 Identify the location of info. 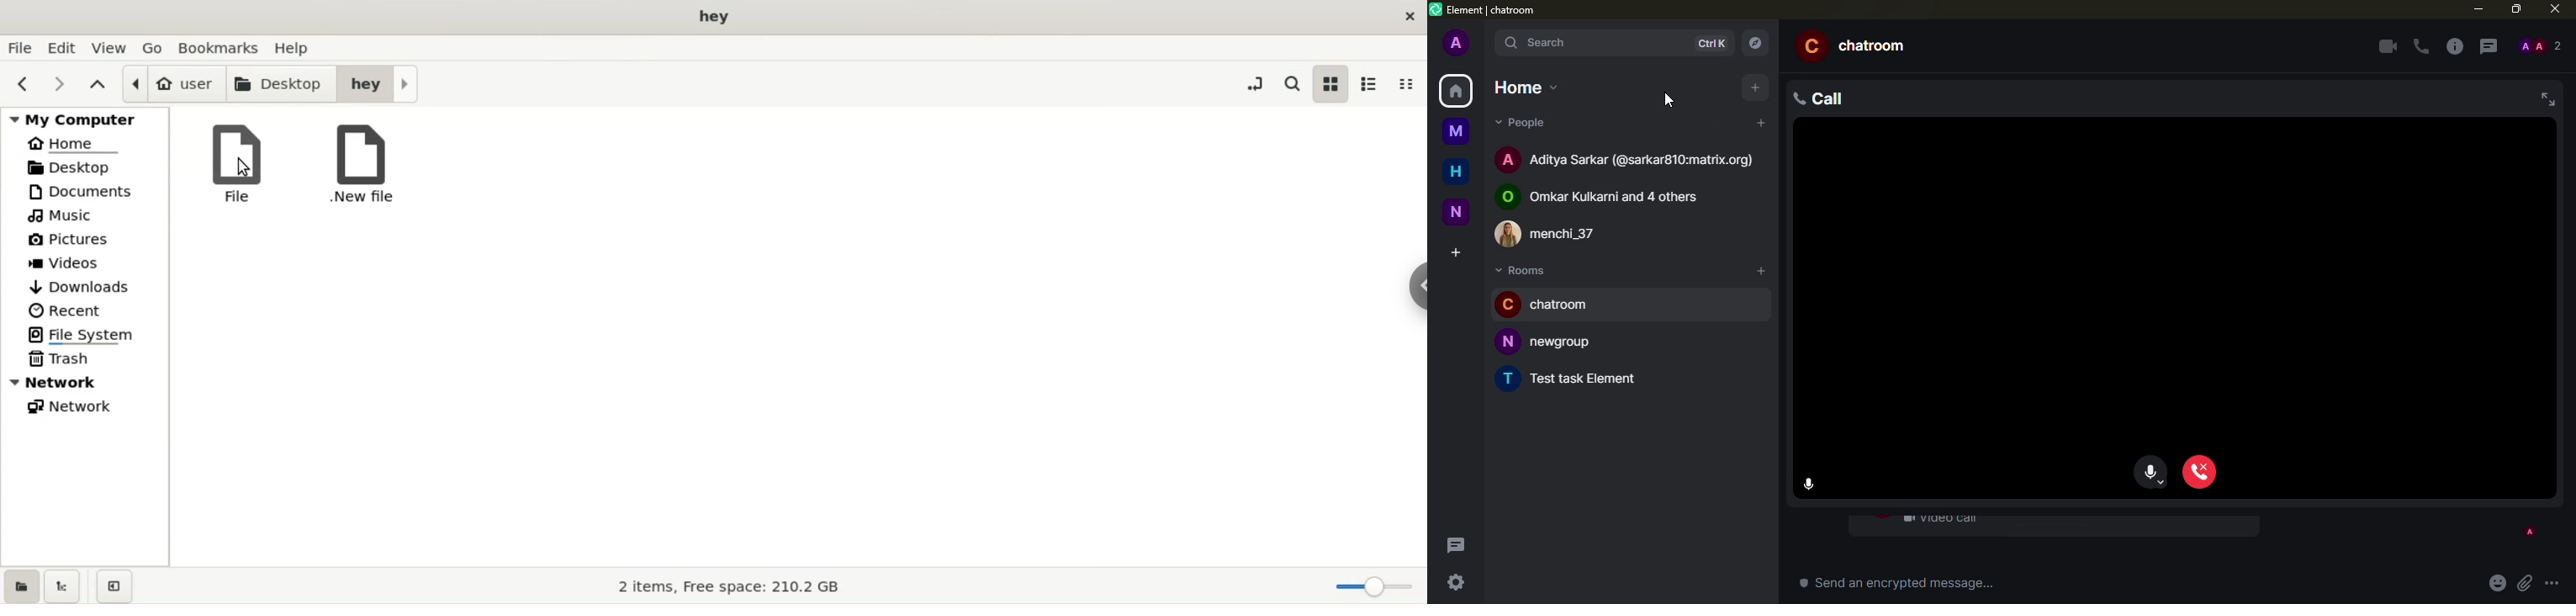
(2455, 47).